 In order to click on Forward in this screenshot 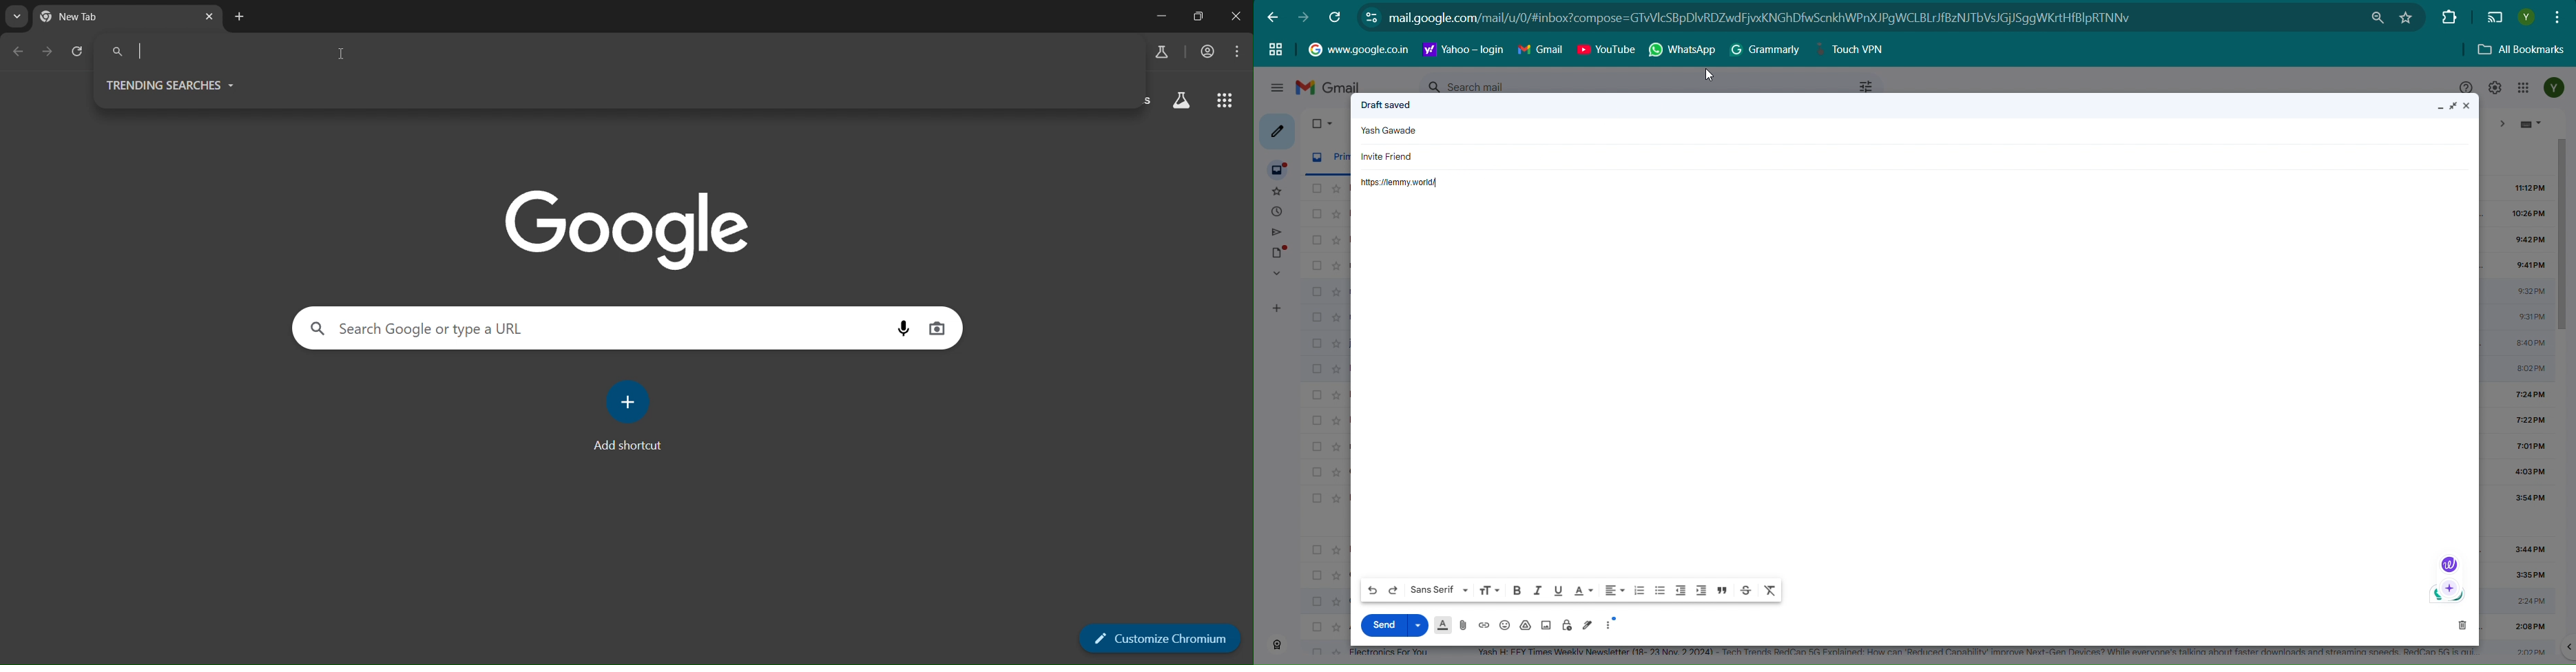, I will do `click(1303, 17)`.